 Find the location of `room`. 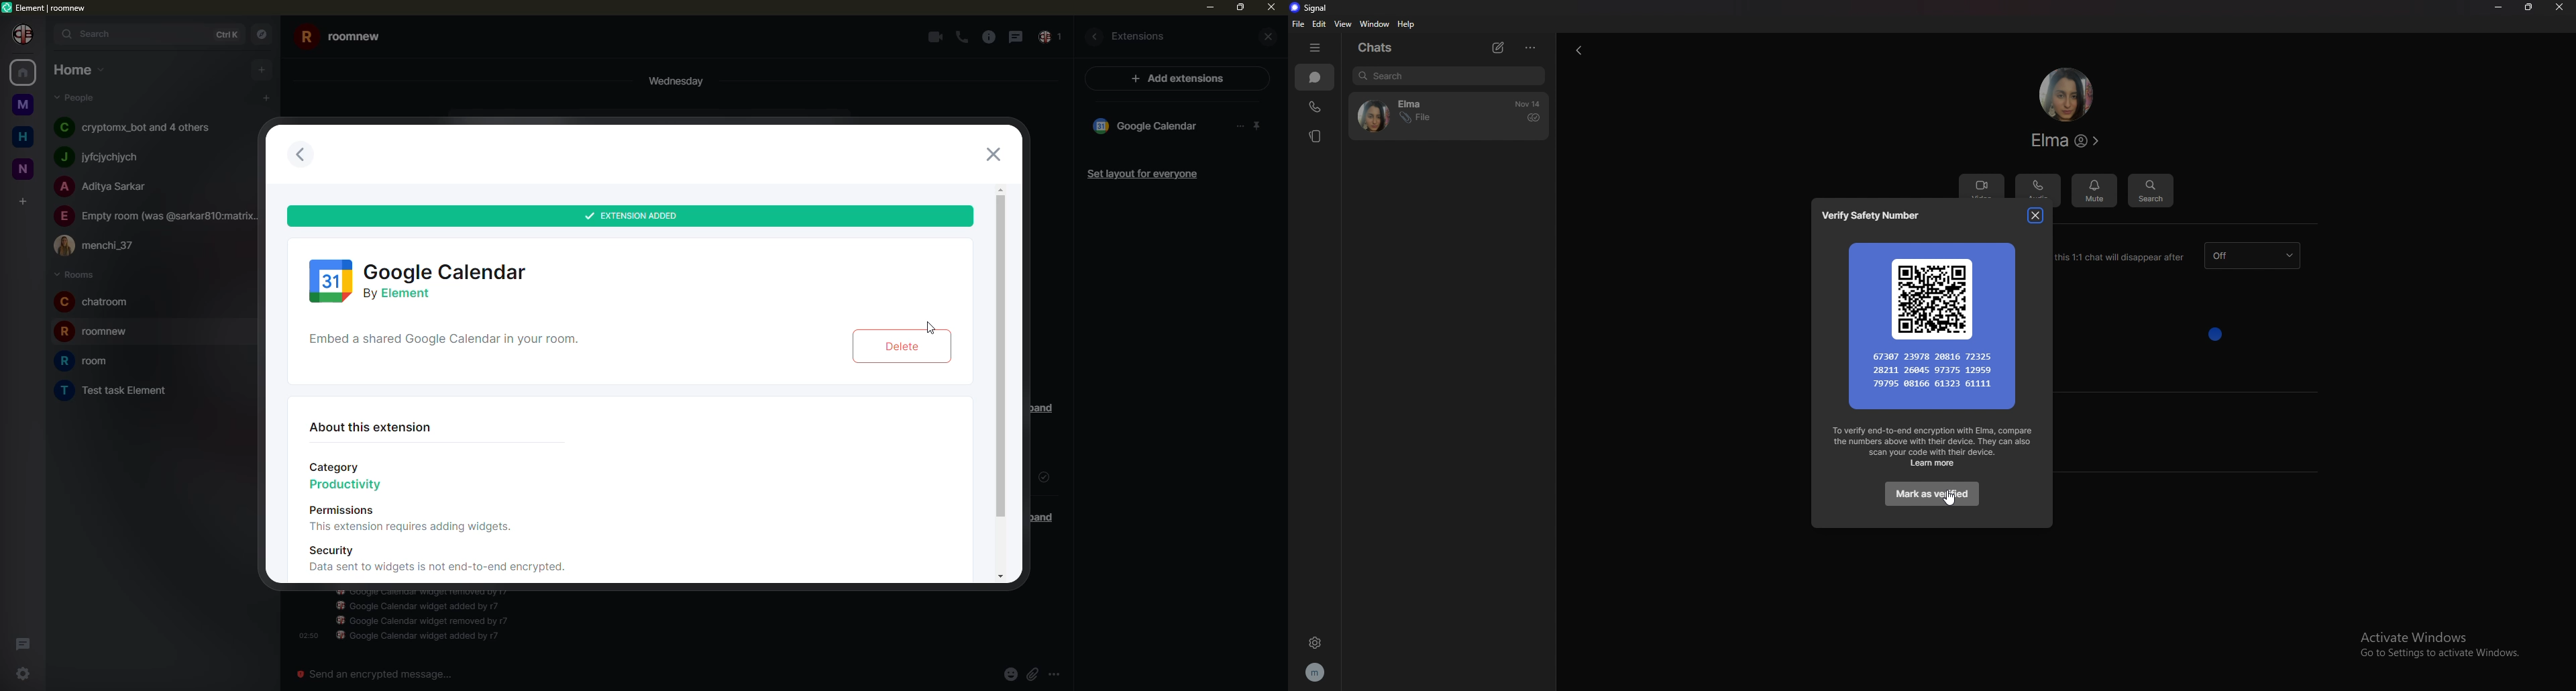

room is located at coordinates (341, 38).